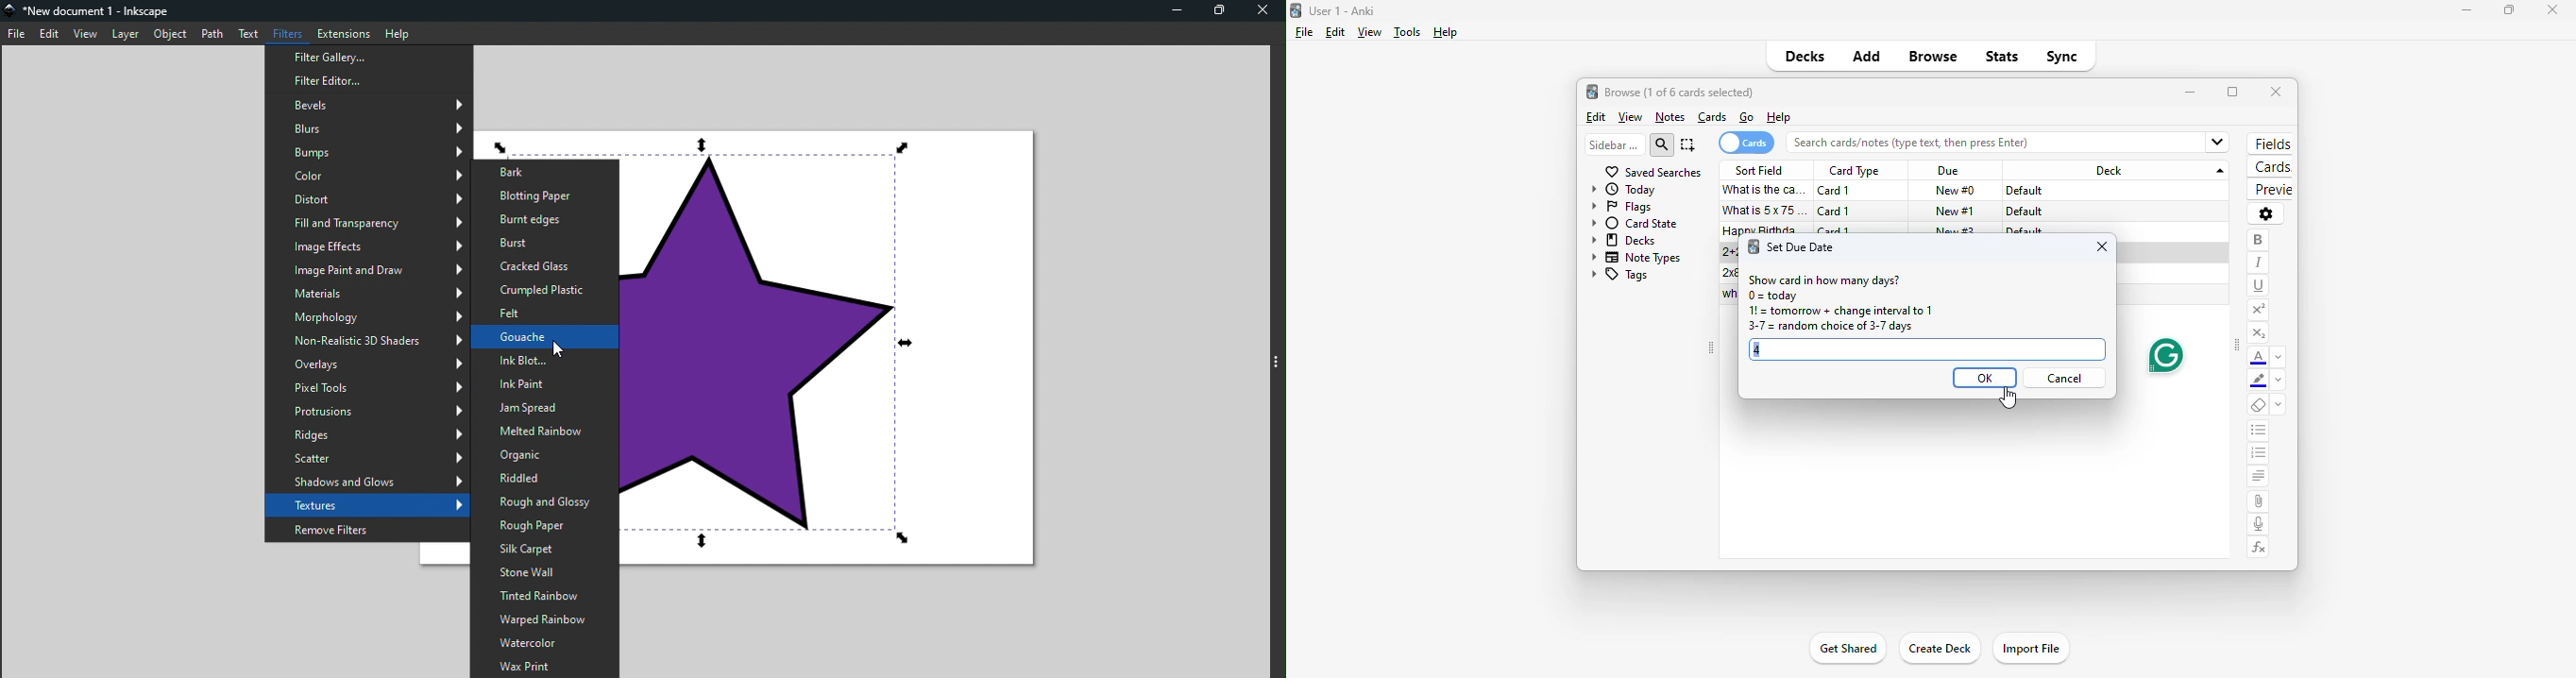 The width and height of the screenshot is (2576, 700). What do you see at coordinates (213, 34) in the screenshot?
I see `Path` at bounding box center [213, 34].